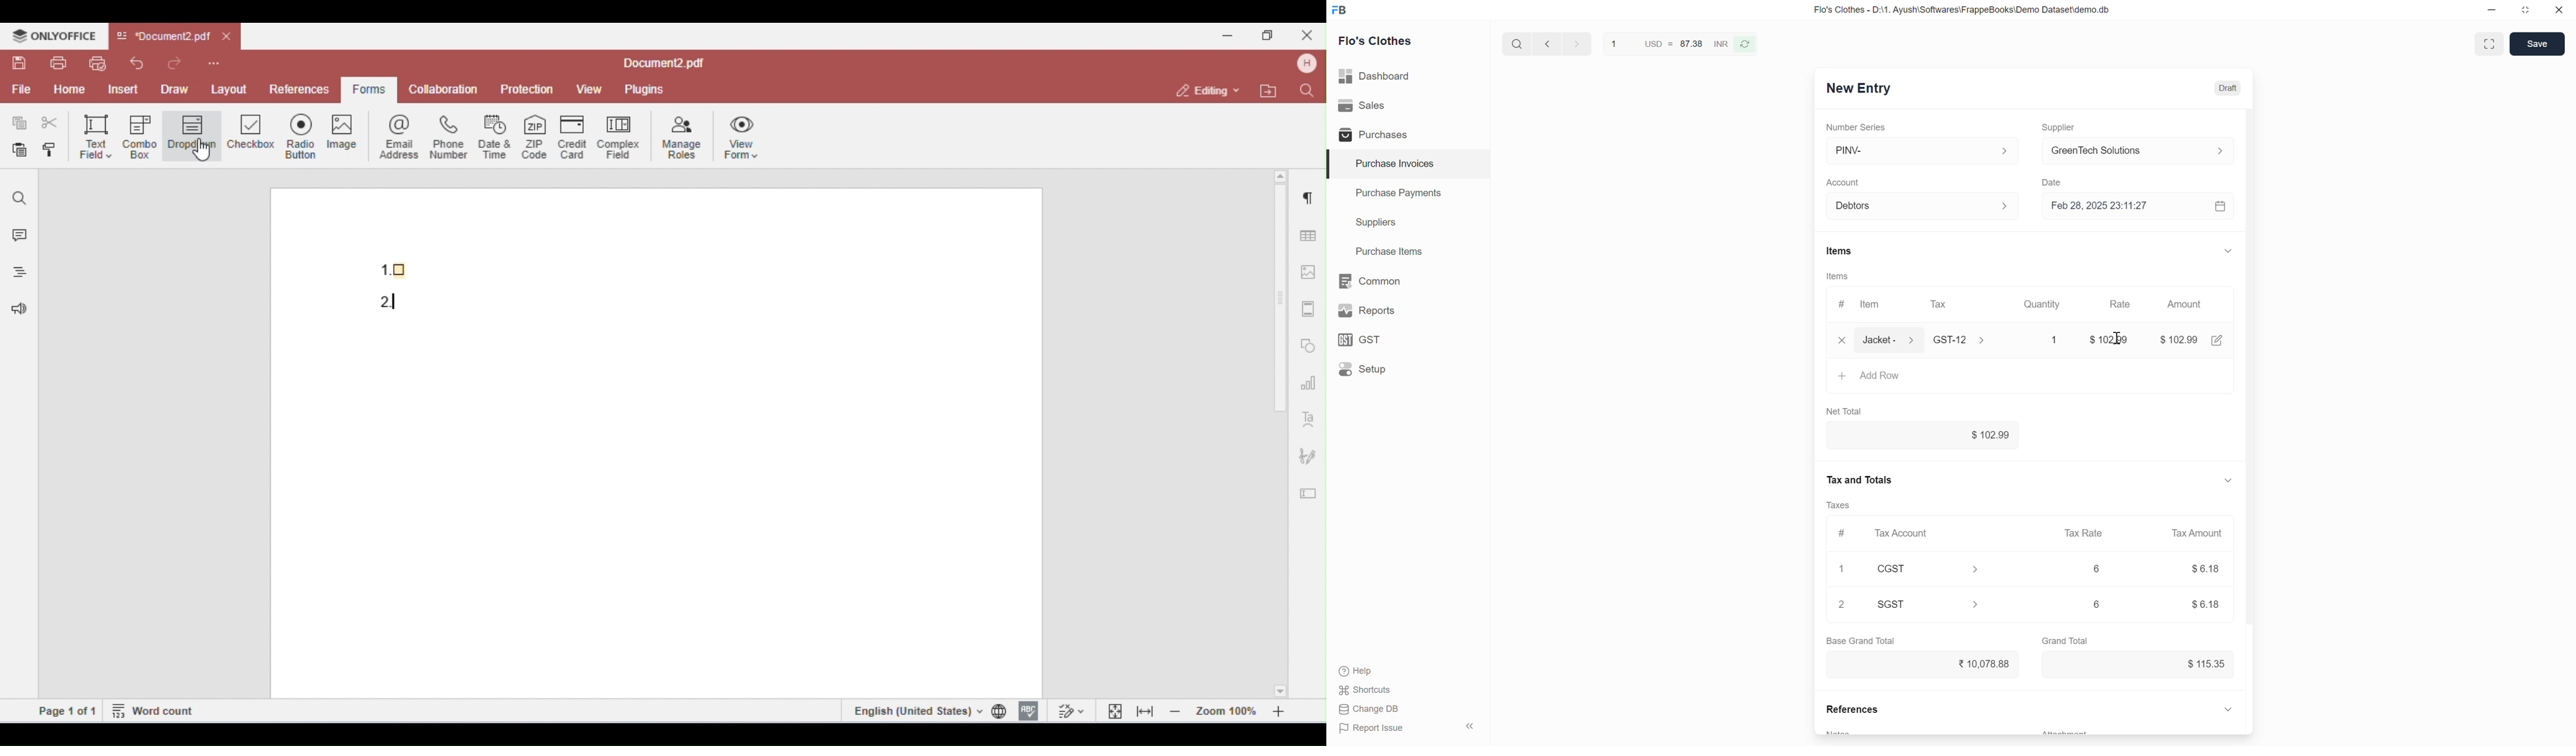  Describe the element at coordinates (1925, 206) in the screenshot. I see `Account` at that location.